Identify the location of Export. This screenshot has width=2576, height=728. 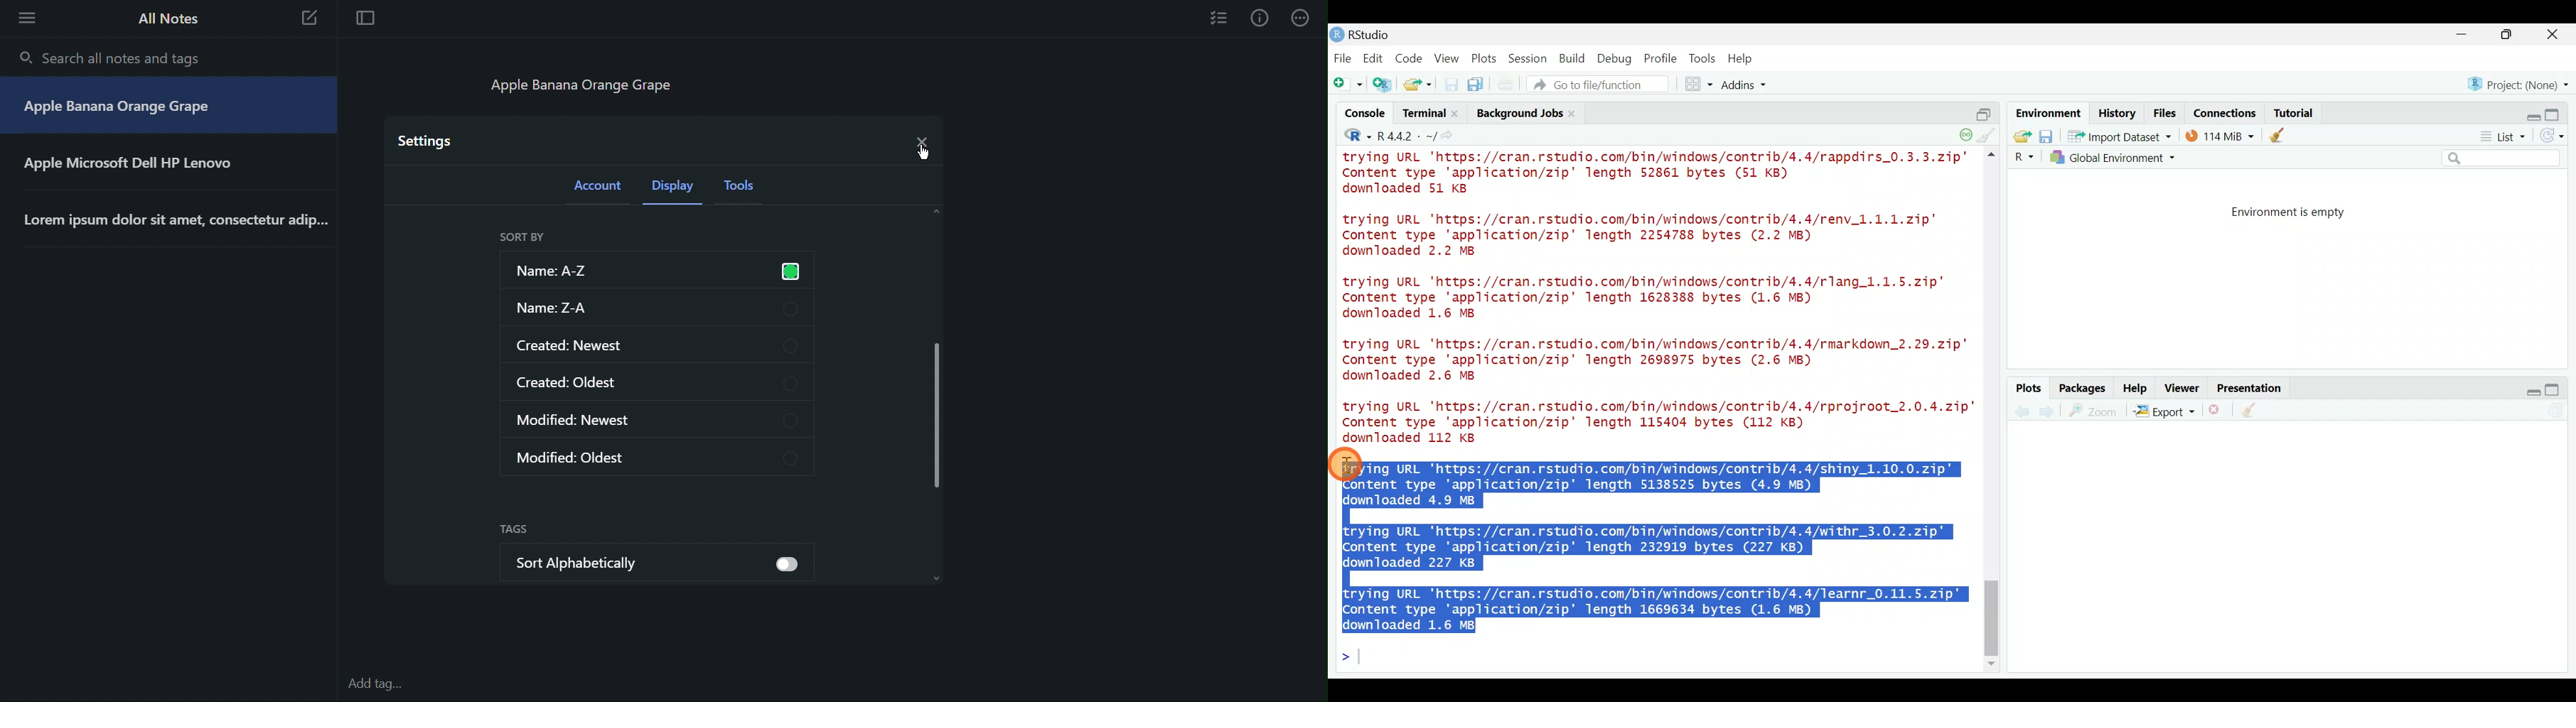
(2164, 413).